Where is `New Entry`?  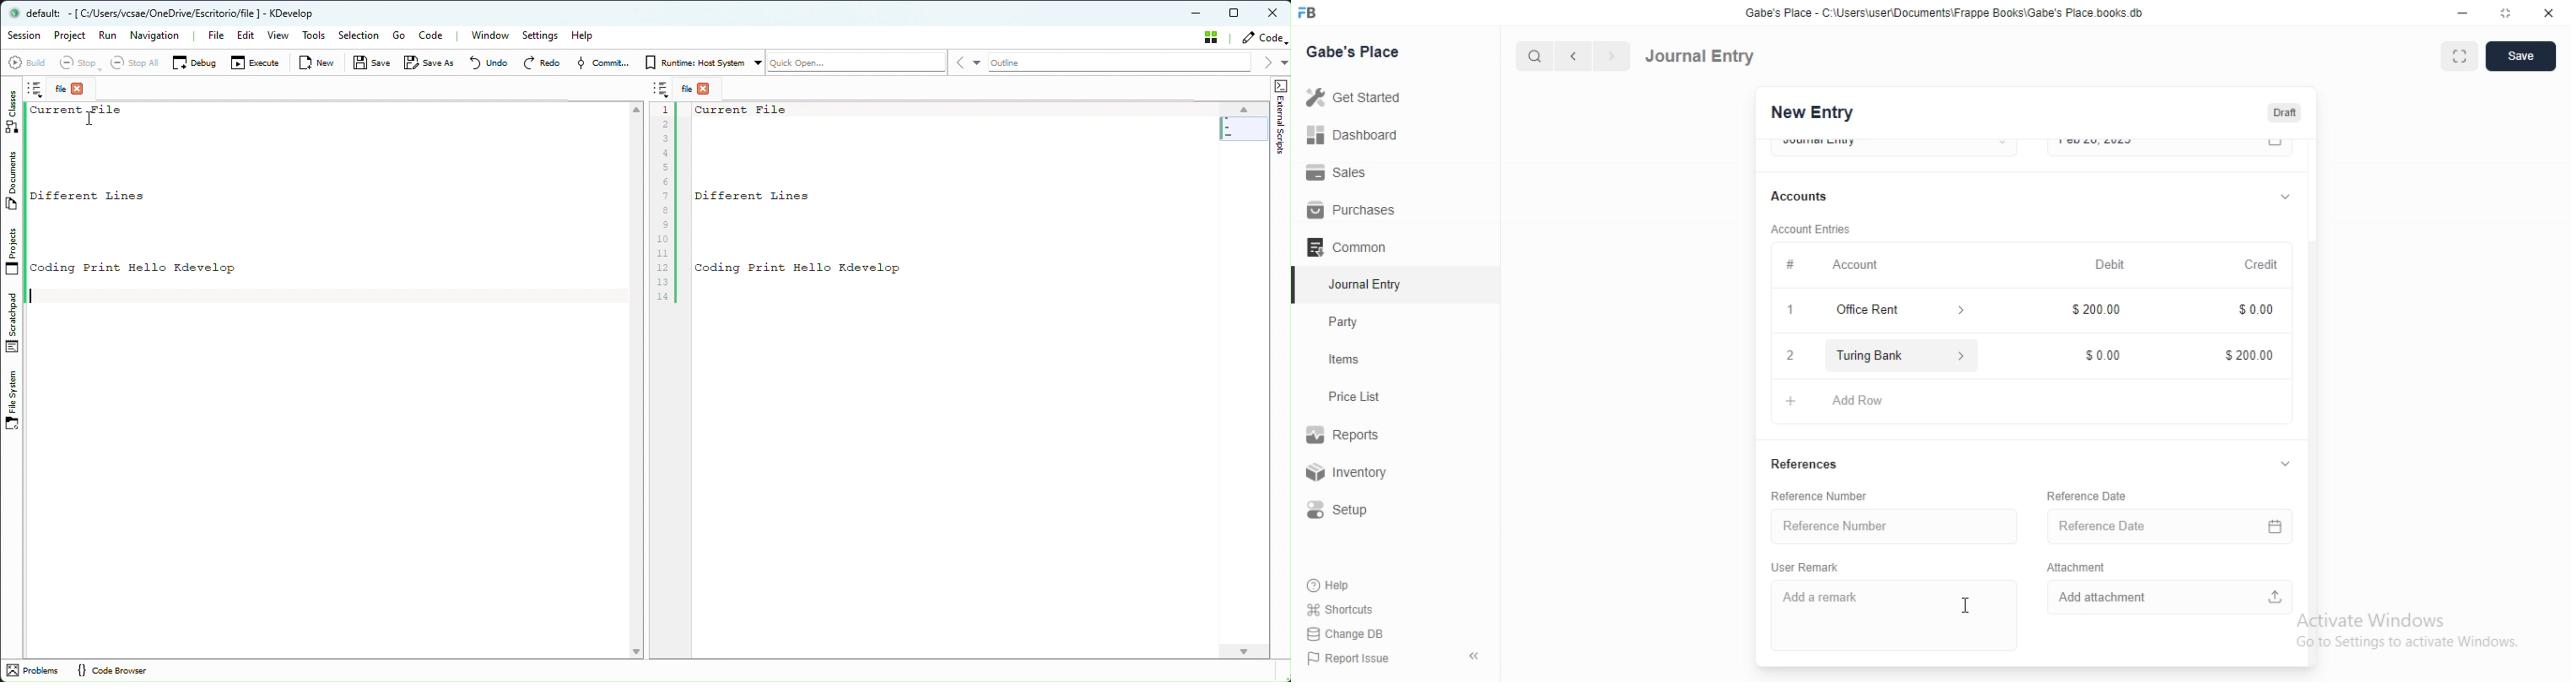 New Entry is located at coordinates (1812, 113).